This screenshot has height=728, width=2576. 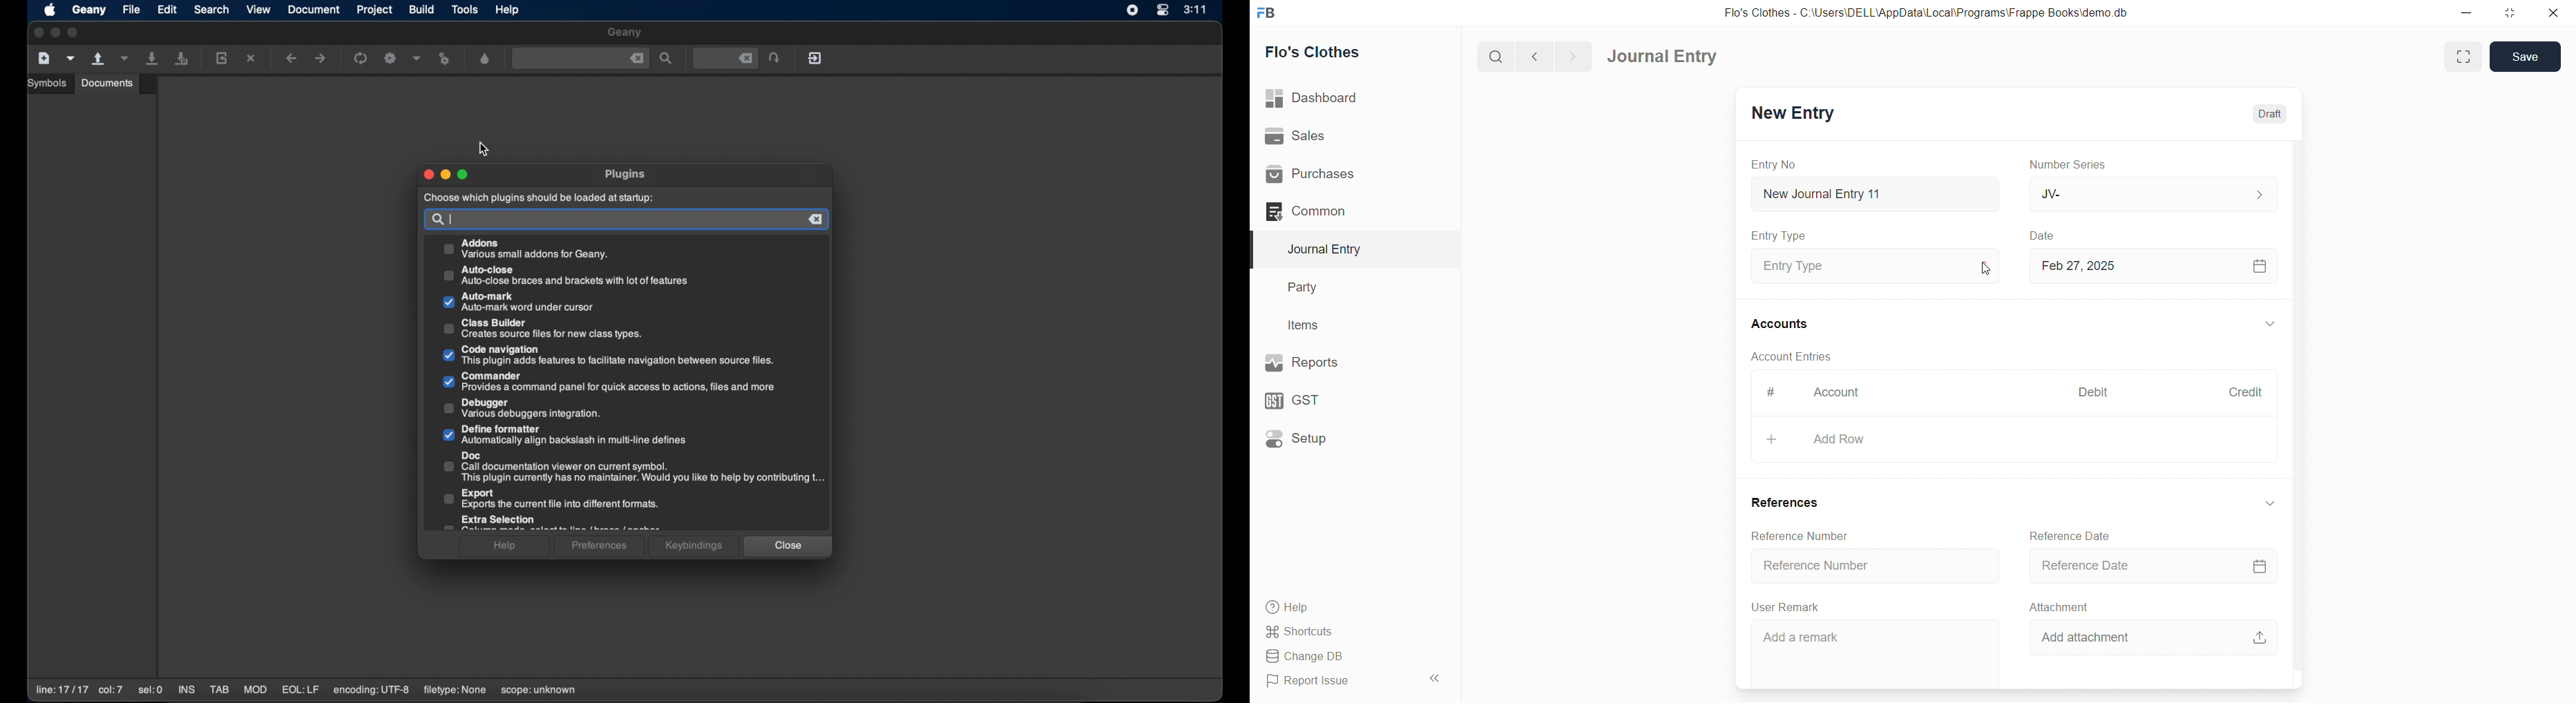 I want to click on References, so click(x=1788, y=504).